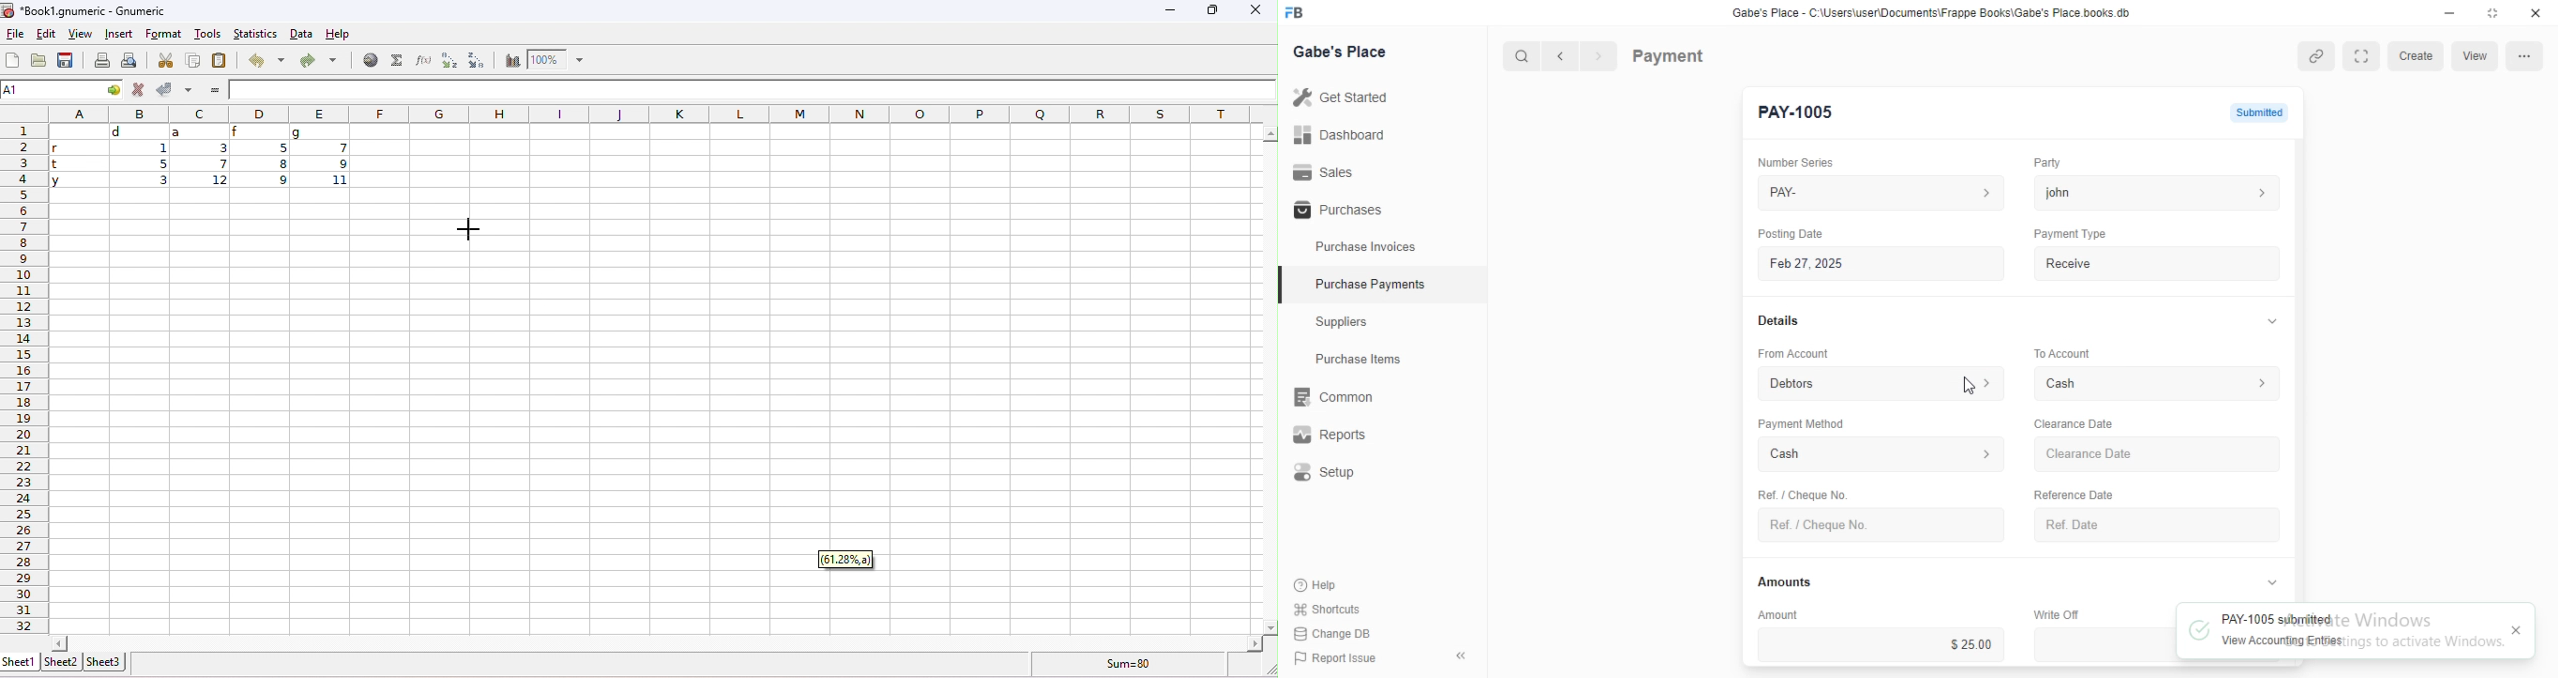  Describe the element at coordinates (1323, 171) in the screenshot. I see `Sales` at that location.